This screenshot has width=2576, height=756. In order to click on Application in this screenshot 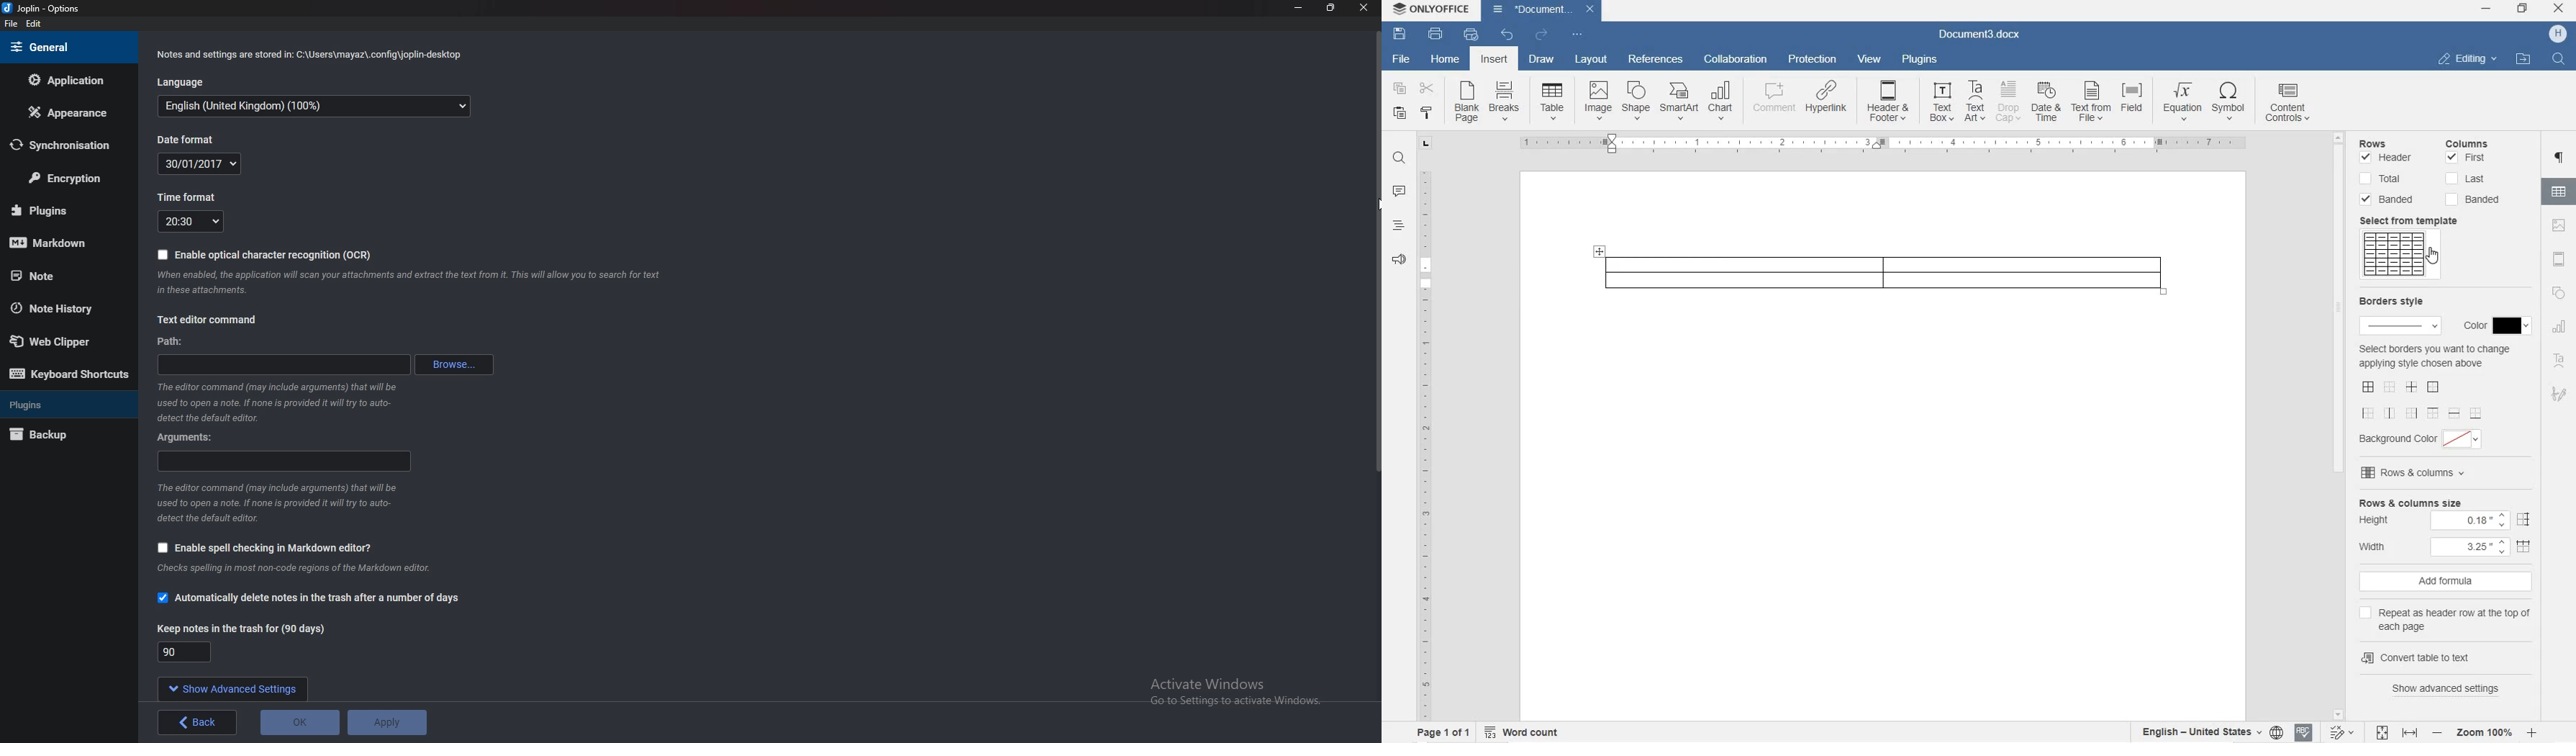, I will do `click(67, 80)`.